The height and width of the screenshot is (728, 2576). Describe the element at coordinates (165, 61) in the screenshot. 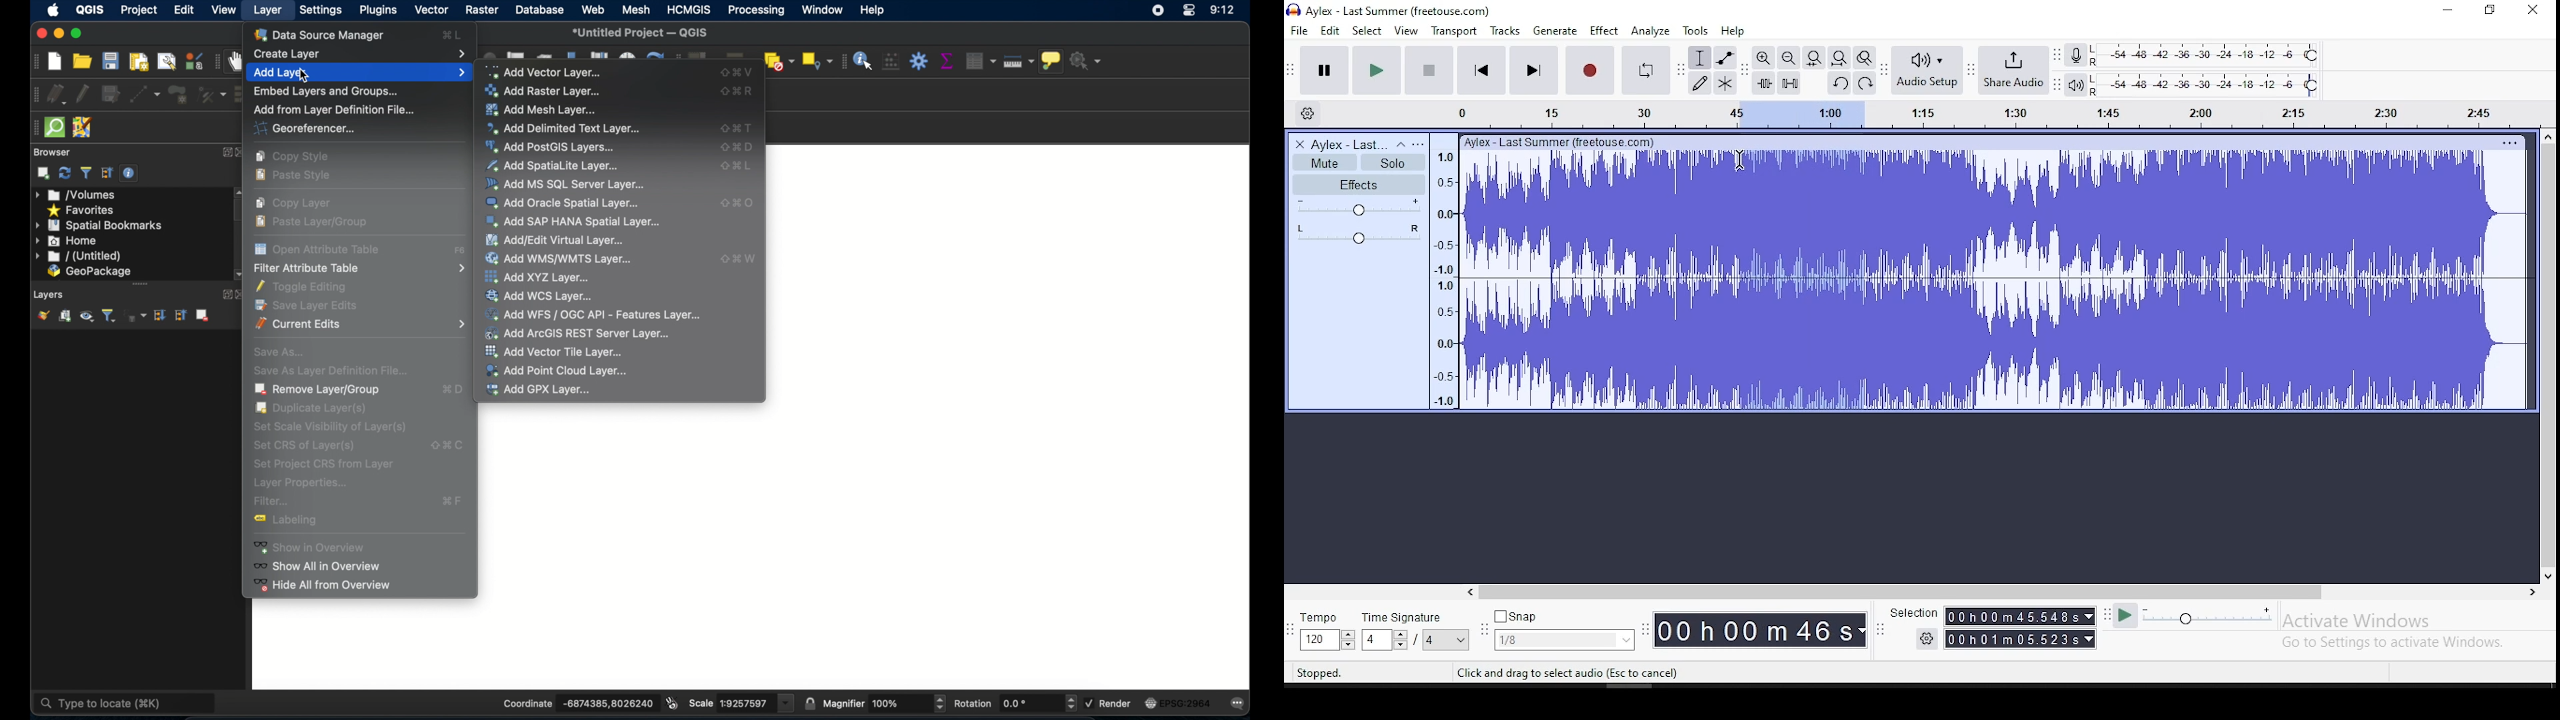

I see `show layout manager` at that location.